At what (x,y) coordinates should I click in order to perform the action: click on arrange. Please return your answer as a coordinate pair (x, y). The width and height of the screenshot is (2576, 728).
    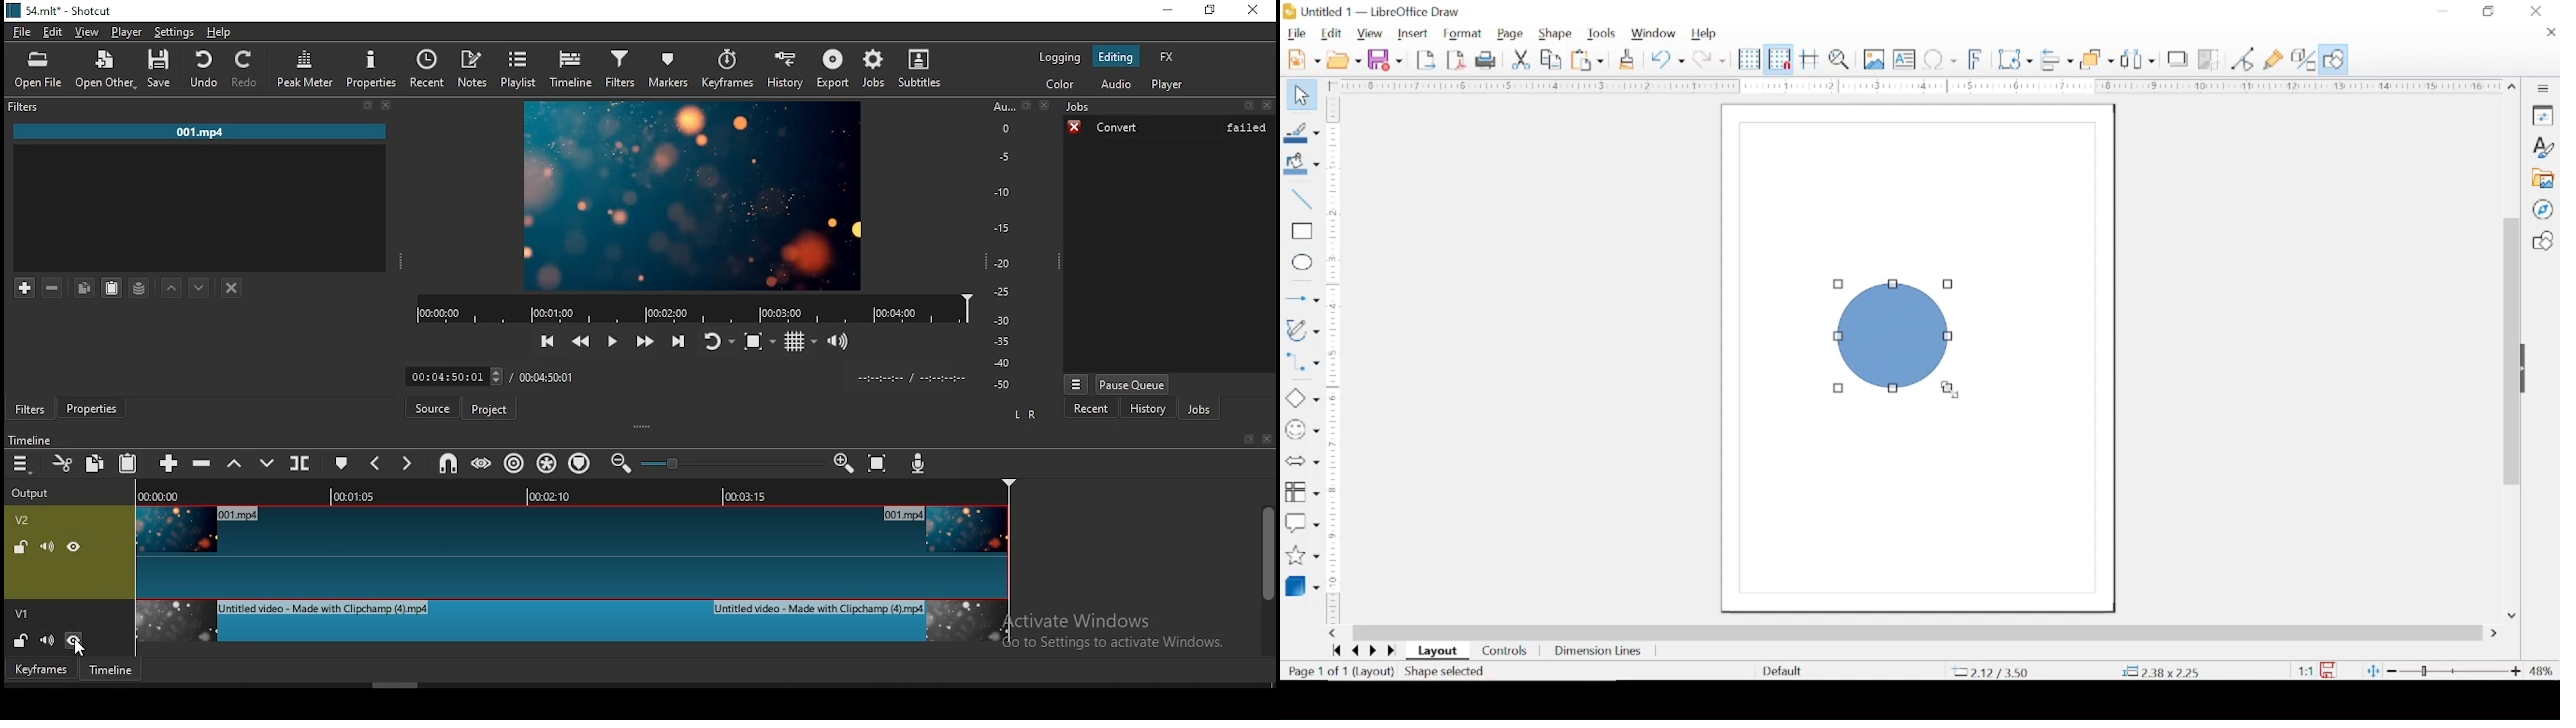
    Looking at the image, I should click on (2096, 59).